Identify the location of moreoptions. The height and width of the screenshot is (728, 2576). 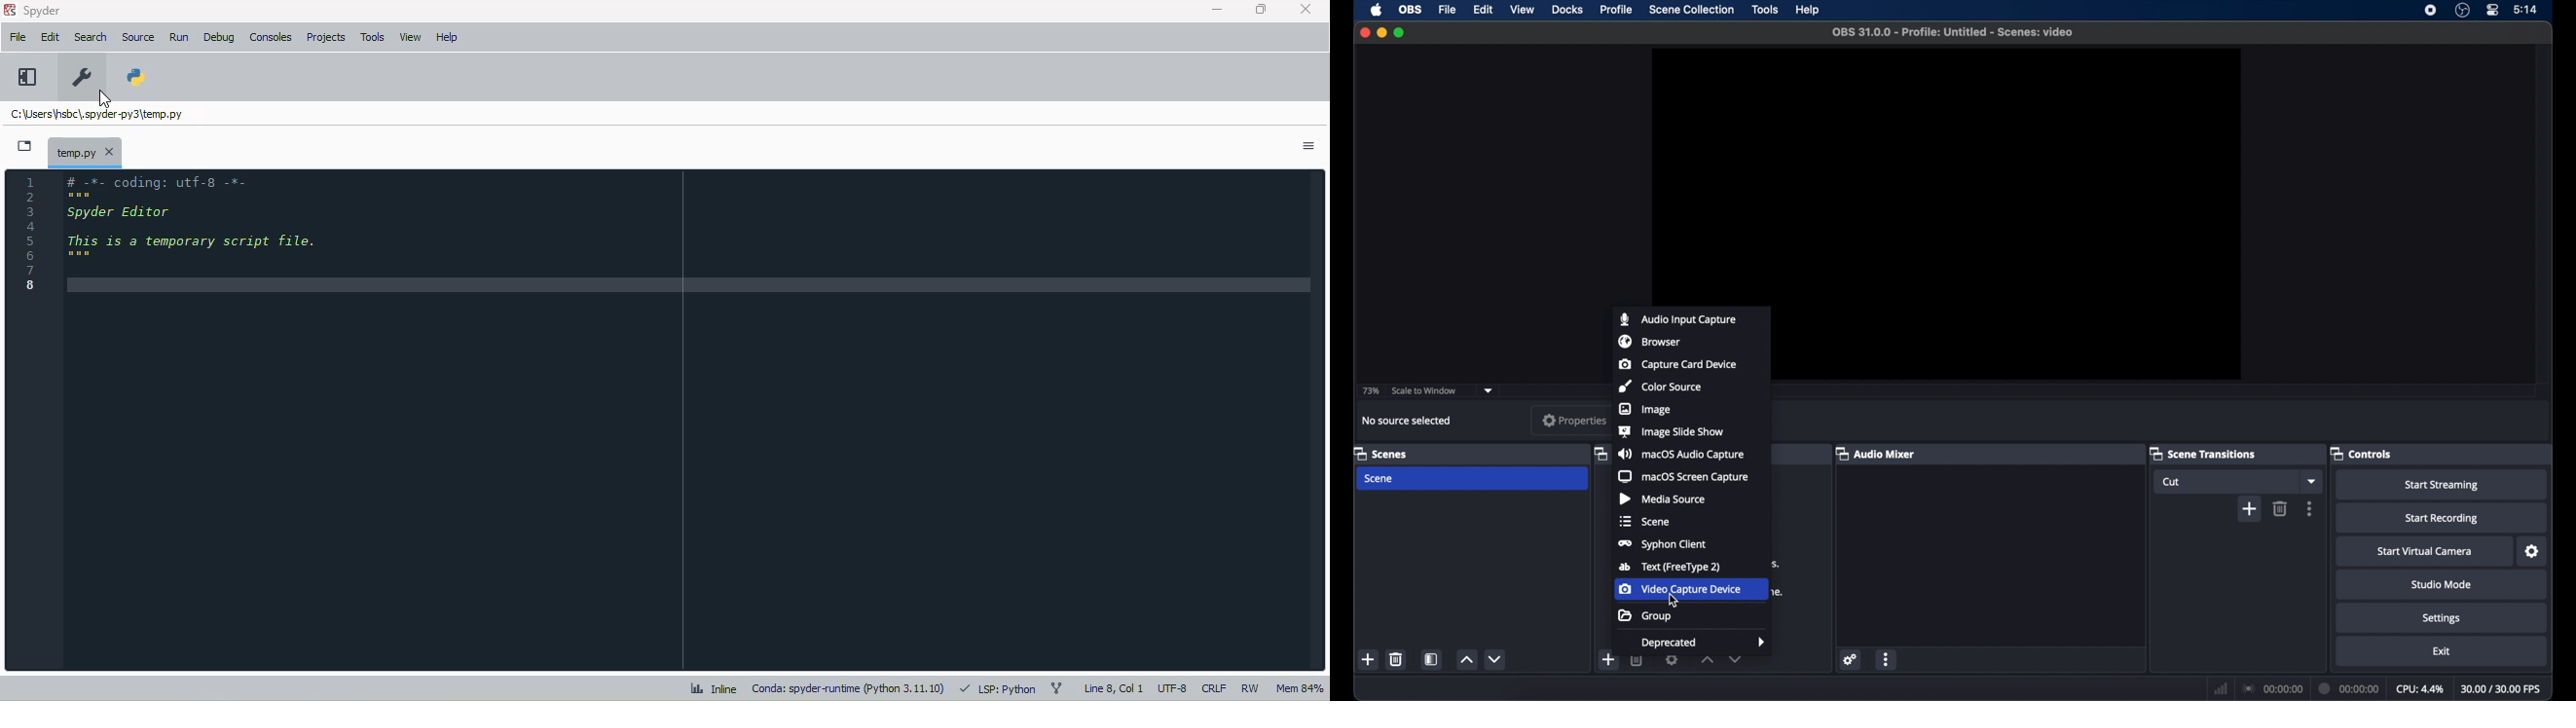
(2310, 508).